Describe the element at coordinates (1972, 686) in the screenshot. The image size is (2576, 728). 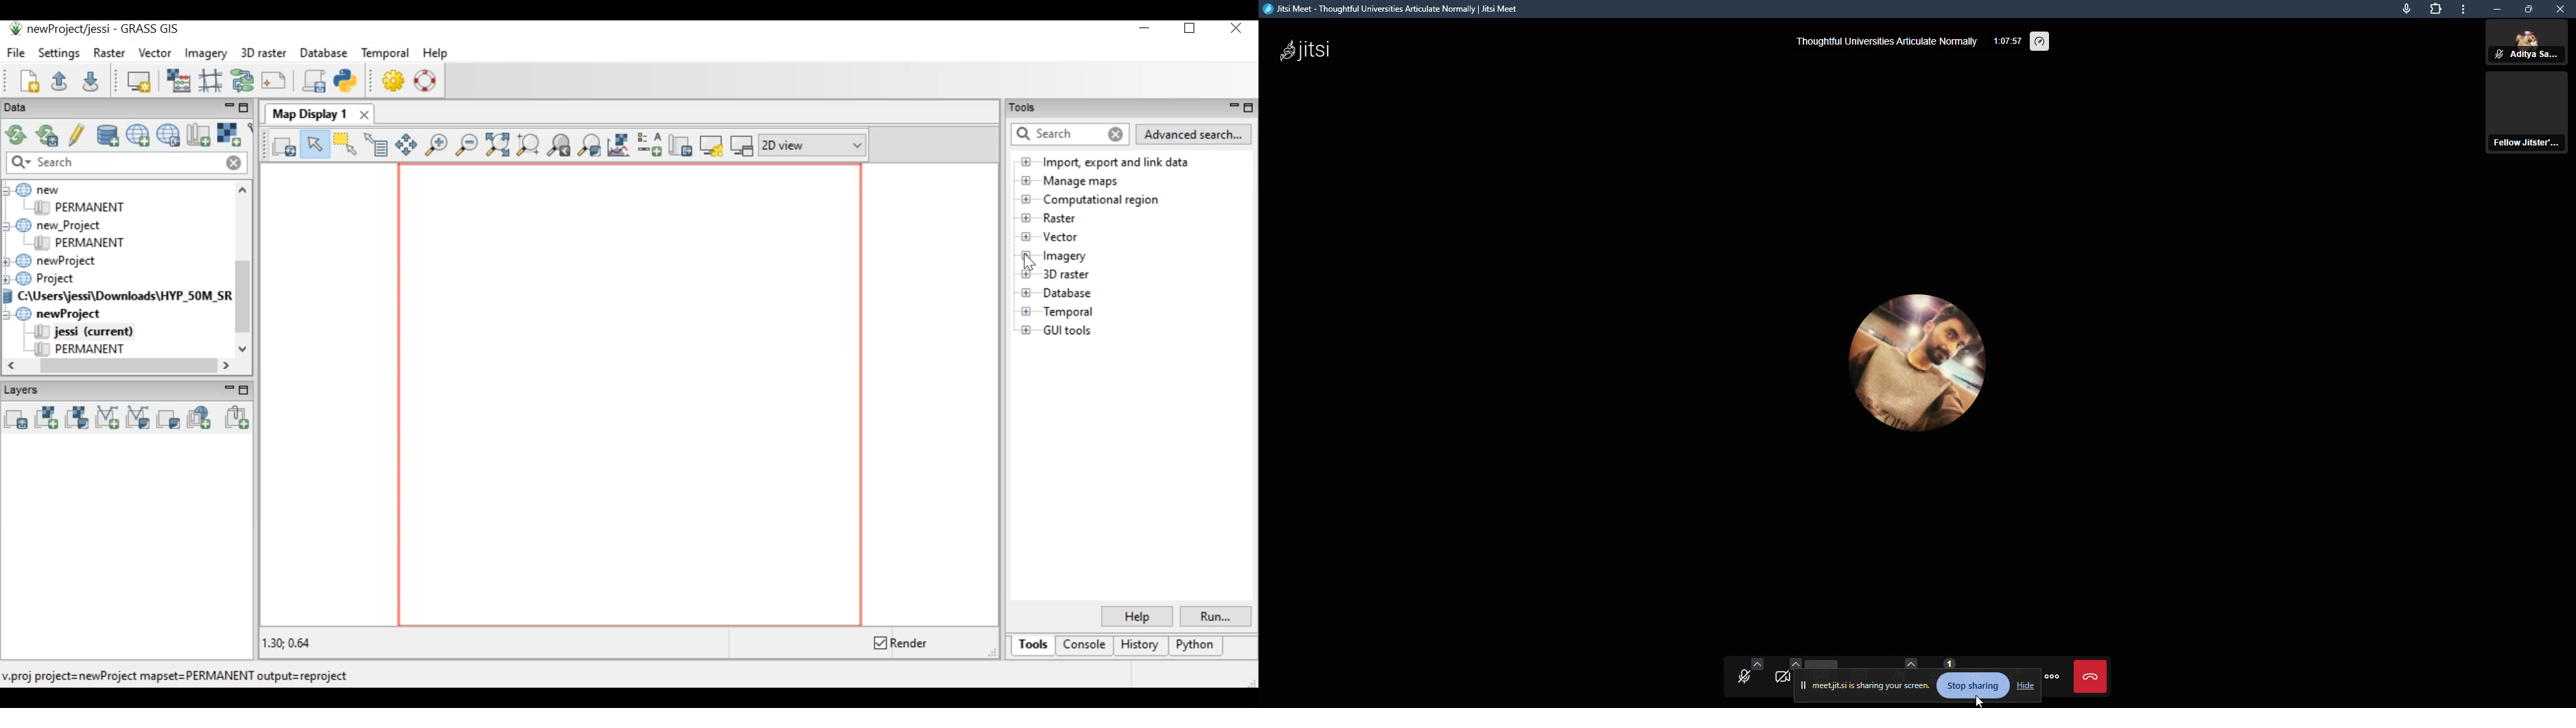
I see `stop sharing` at that location.